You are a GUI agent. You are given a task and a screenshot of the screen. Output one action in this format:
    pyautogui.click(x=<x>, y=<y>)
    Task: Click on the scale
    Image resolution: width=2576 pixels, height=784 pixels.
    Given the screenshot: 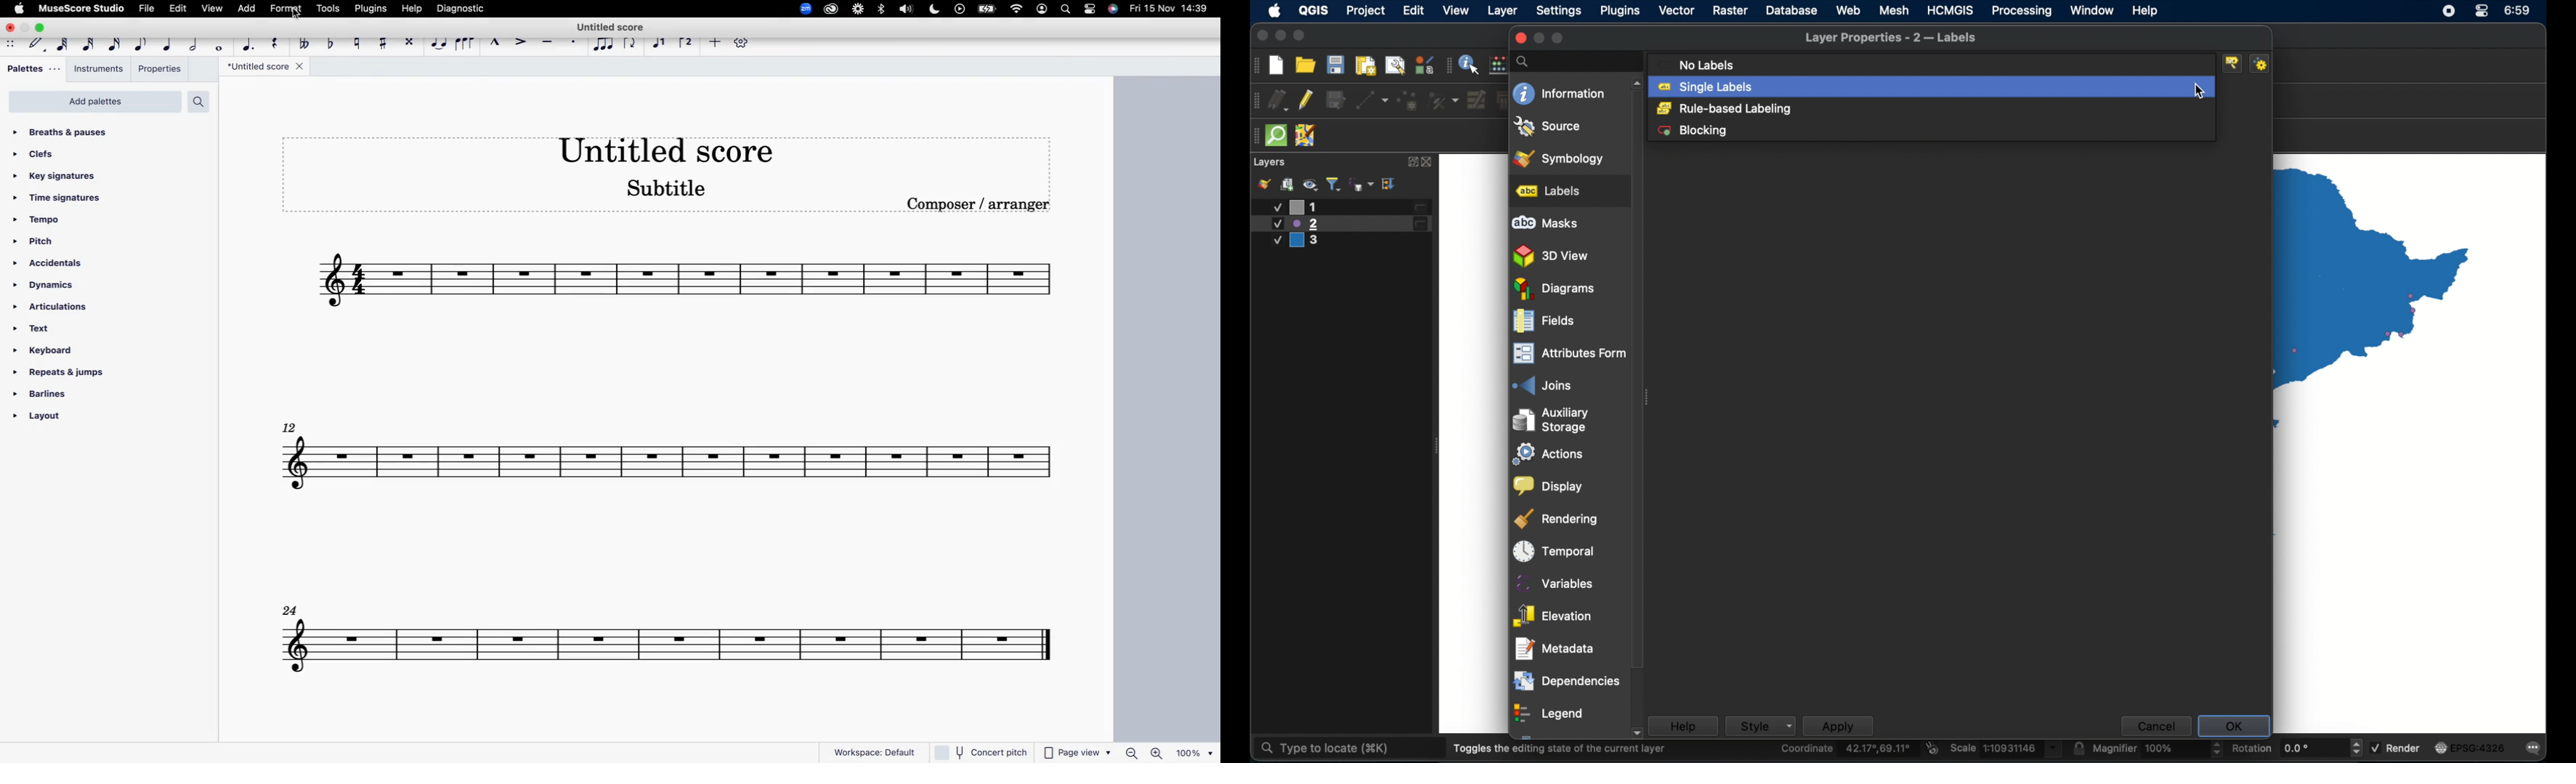 What is the action you would take?
    pyautogui.click(x=2007, y=749)
    